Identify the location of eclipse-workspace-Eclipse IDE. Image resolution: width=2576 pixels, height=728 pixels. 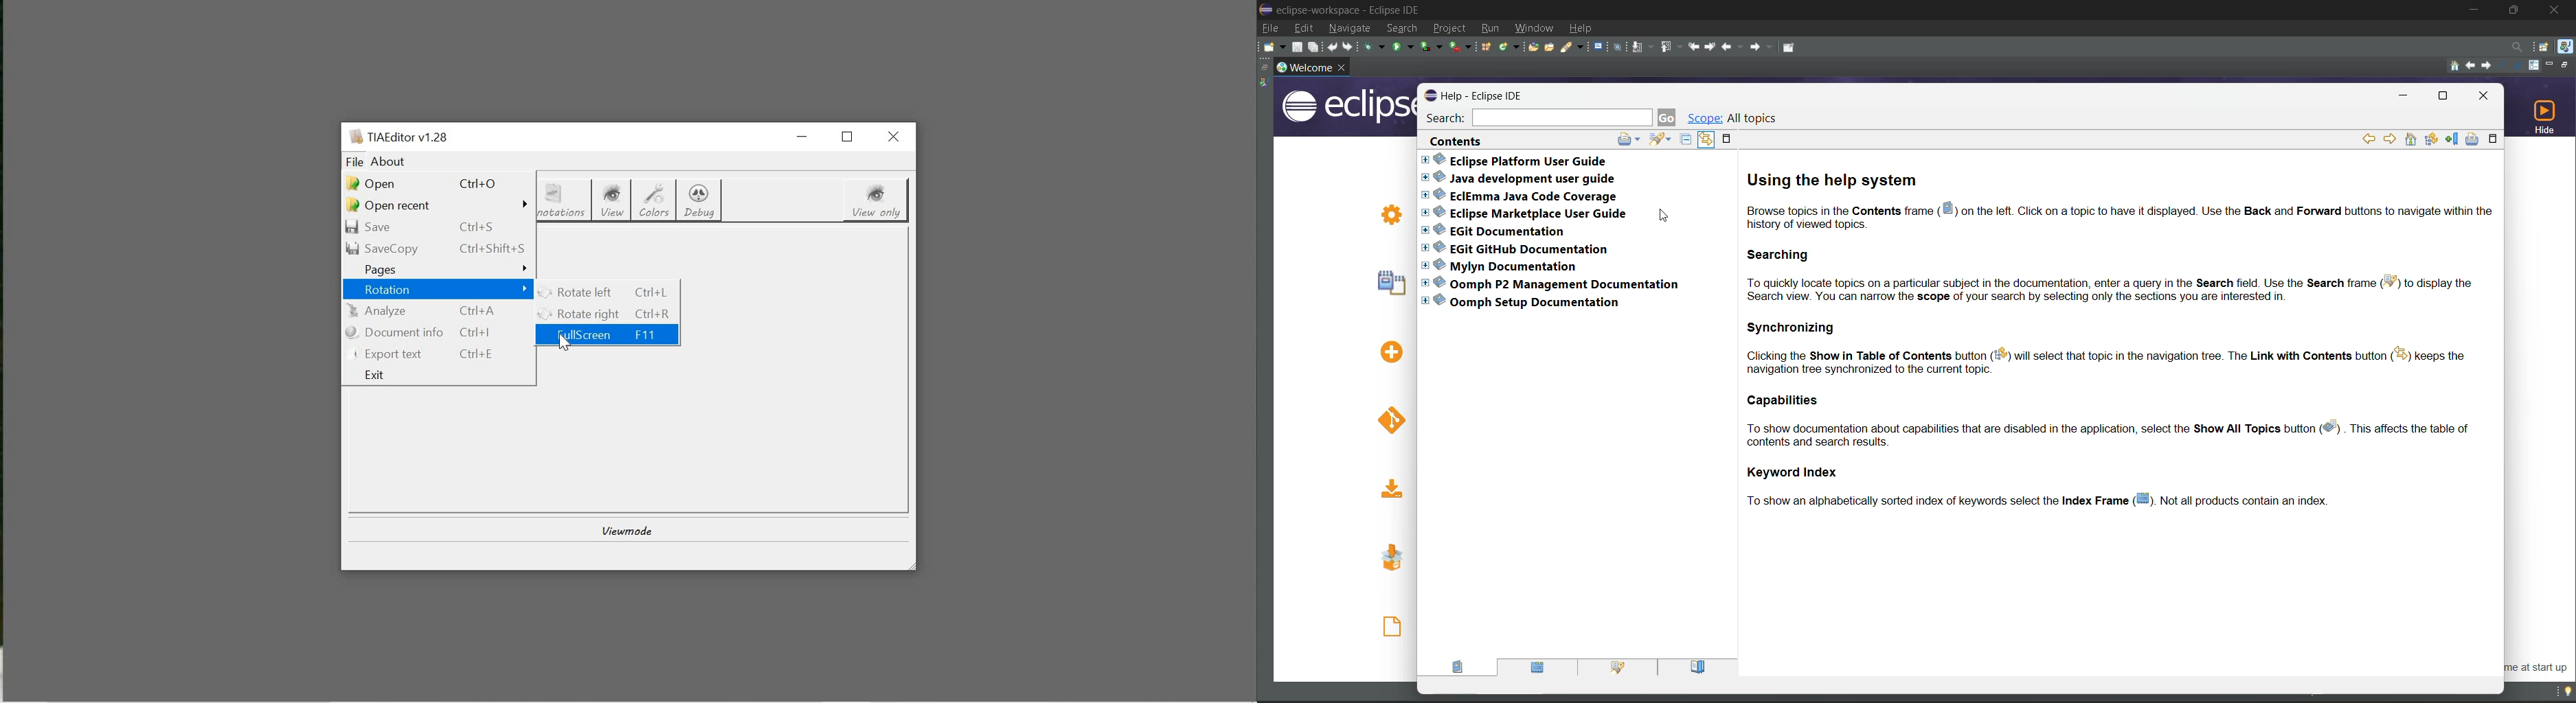
(1344, 11).